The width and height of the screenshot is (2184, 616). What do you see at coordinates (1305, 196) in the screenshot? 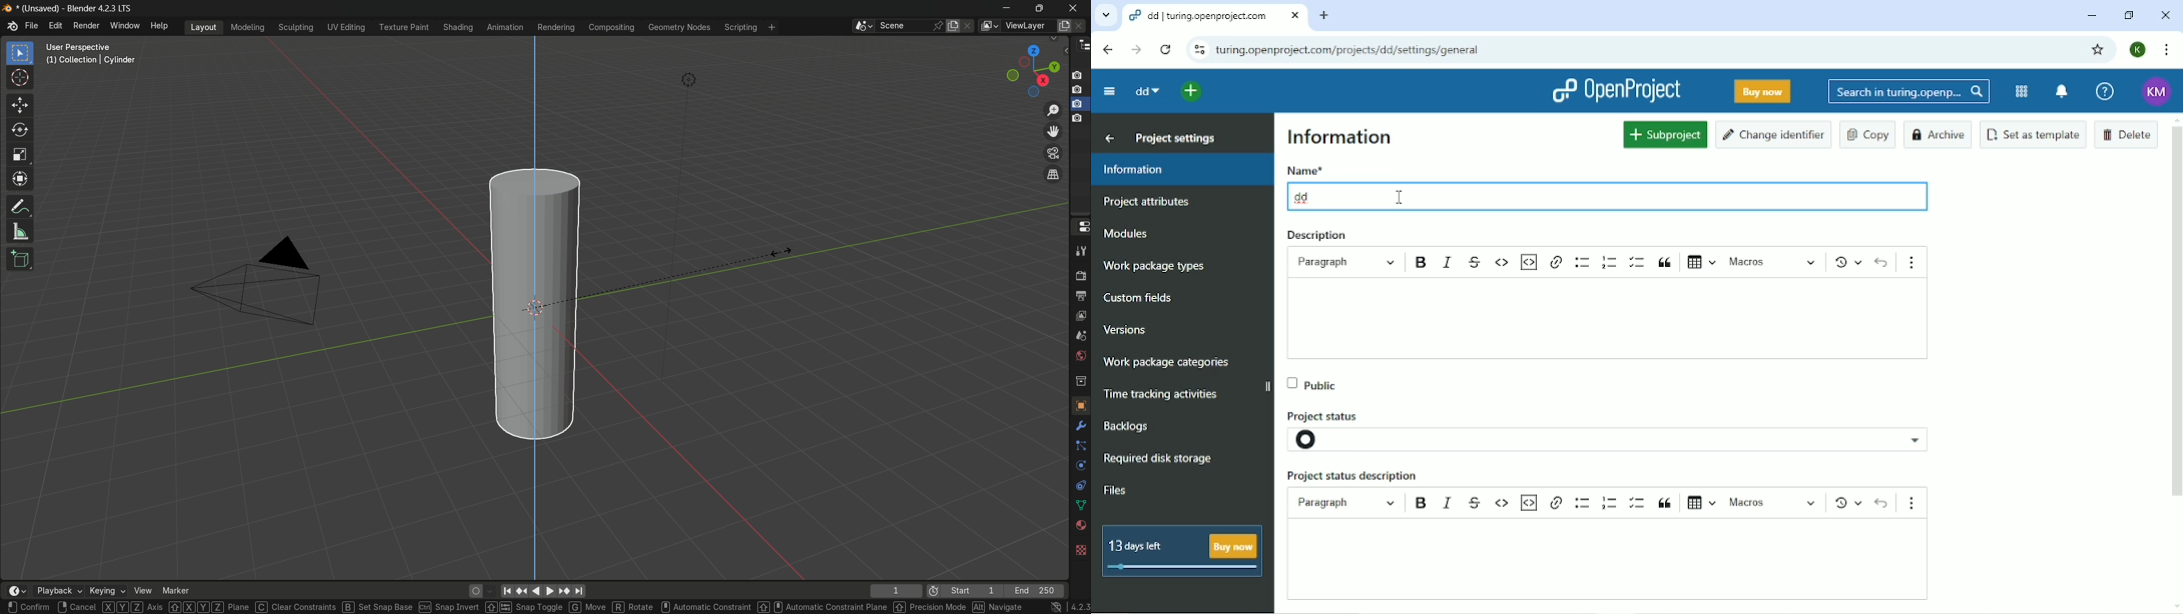
I see `dd` at bounding box center [1305, 196].